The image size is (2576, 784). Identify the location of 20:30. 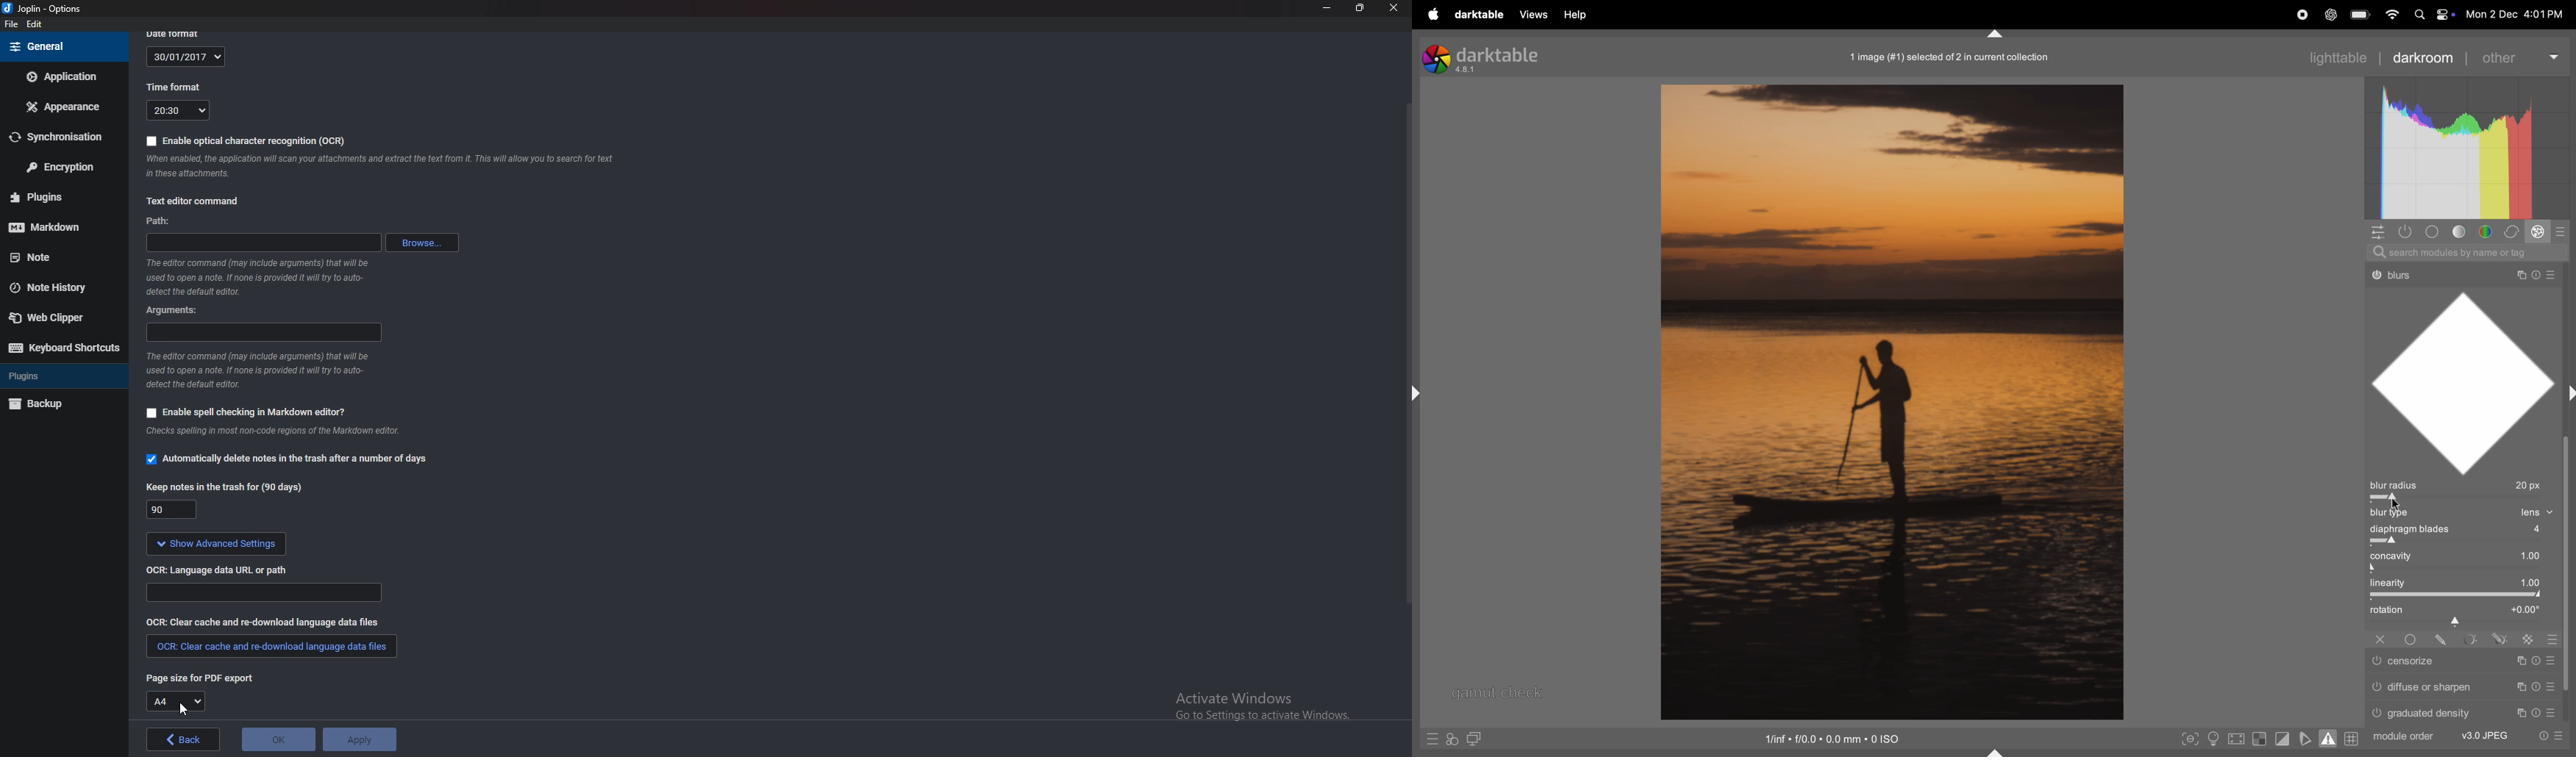
(178, 111).